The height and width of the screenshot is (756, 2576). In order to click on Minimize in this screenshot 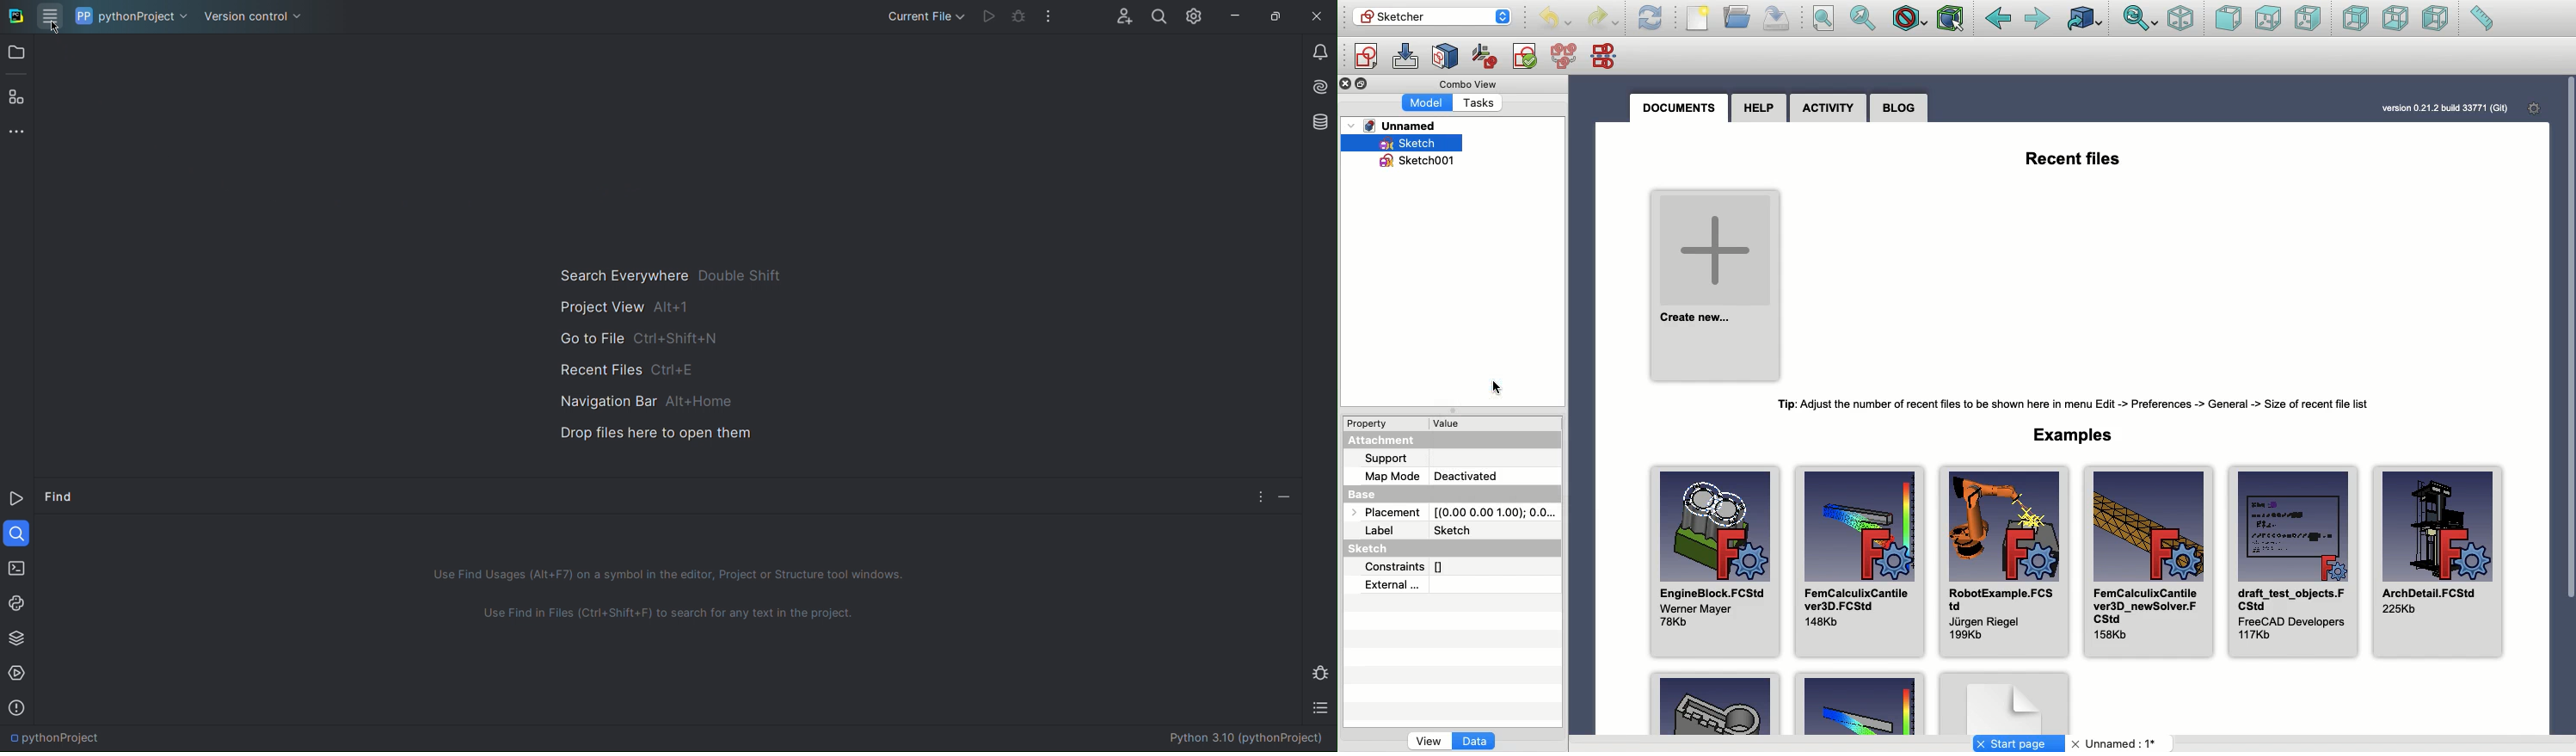, I will do `click(1285, 494)`.